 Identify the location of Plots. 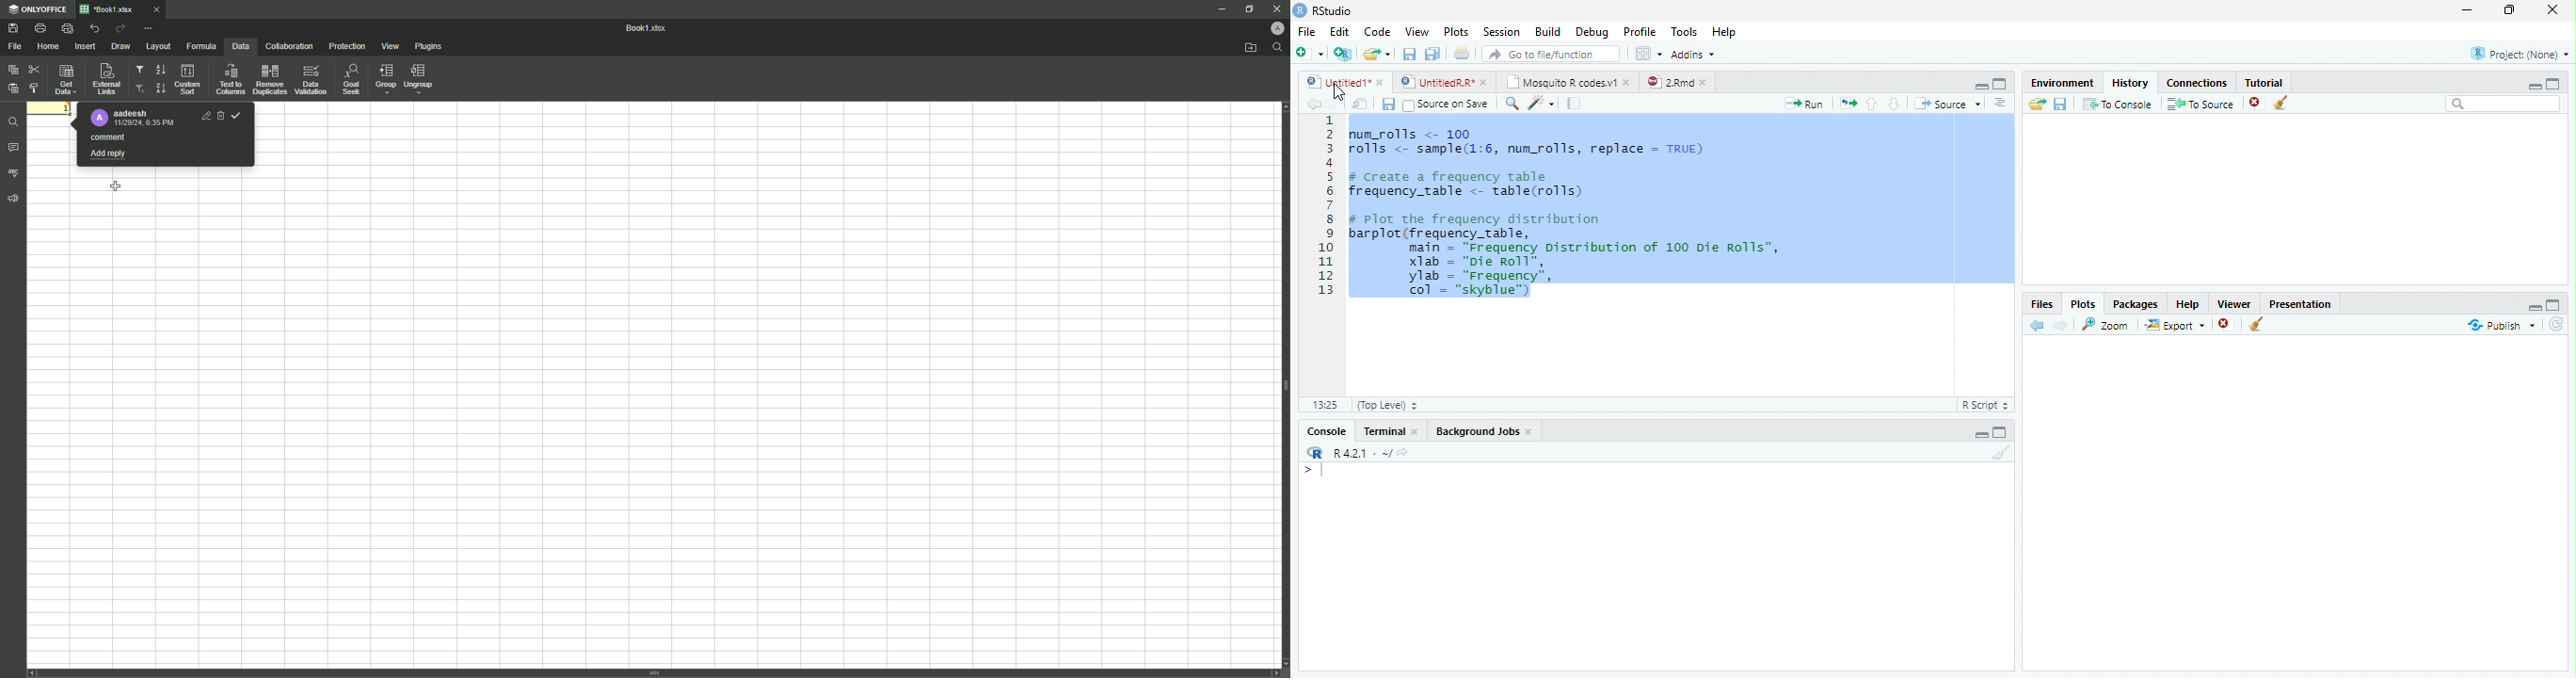
(1457, 30).